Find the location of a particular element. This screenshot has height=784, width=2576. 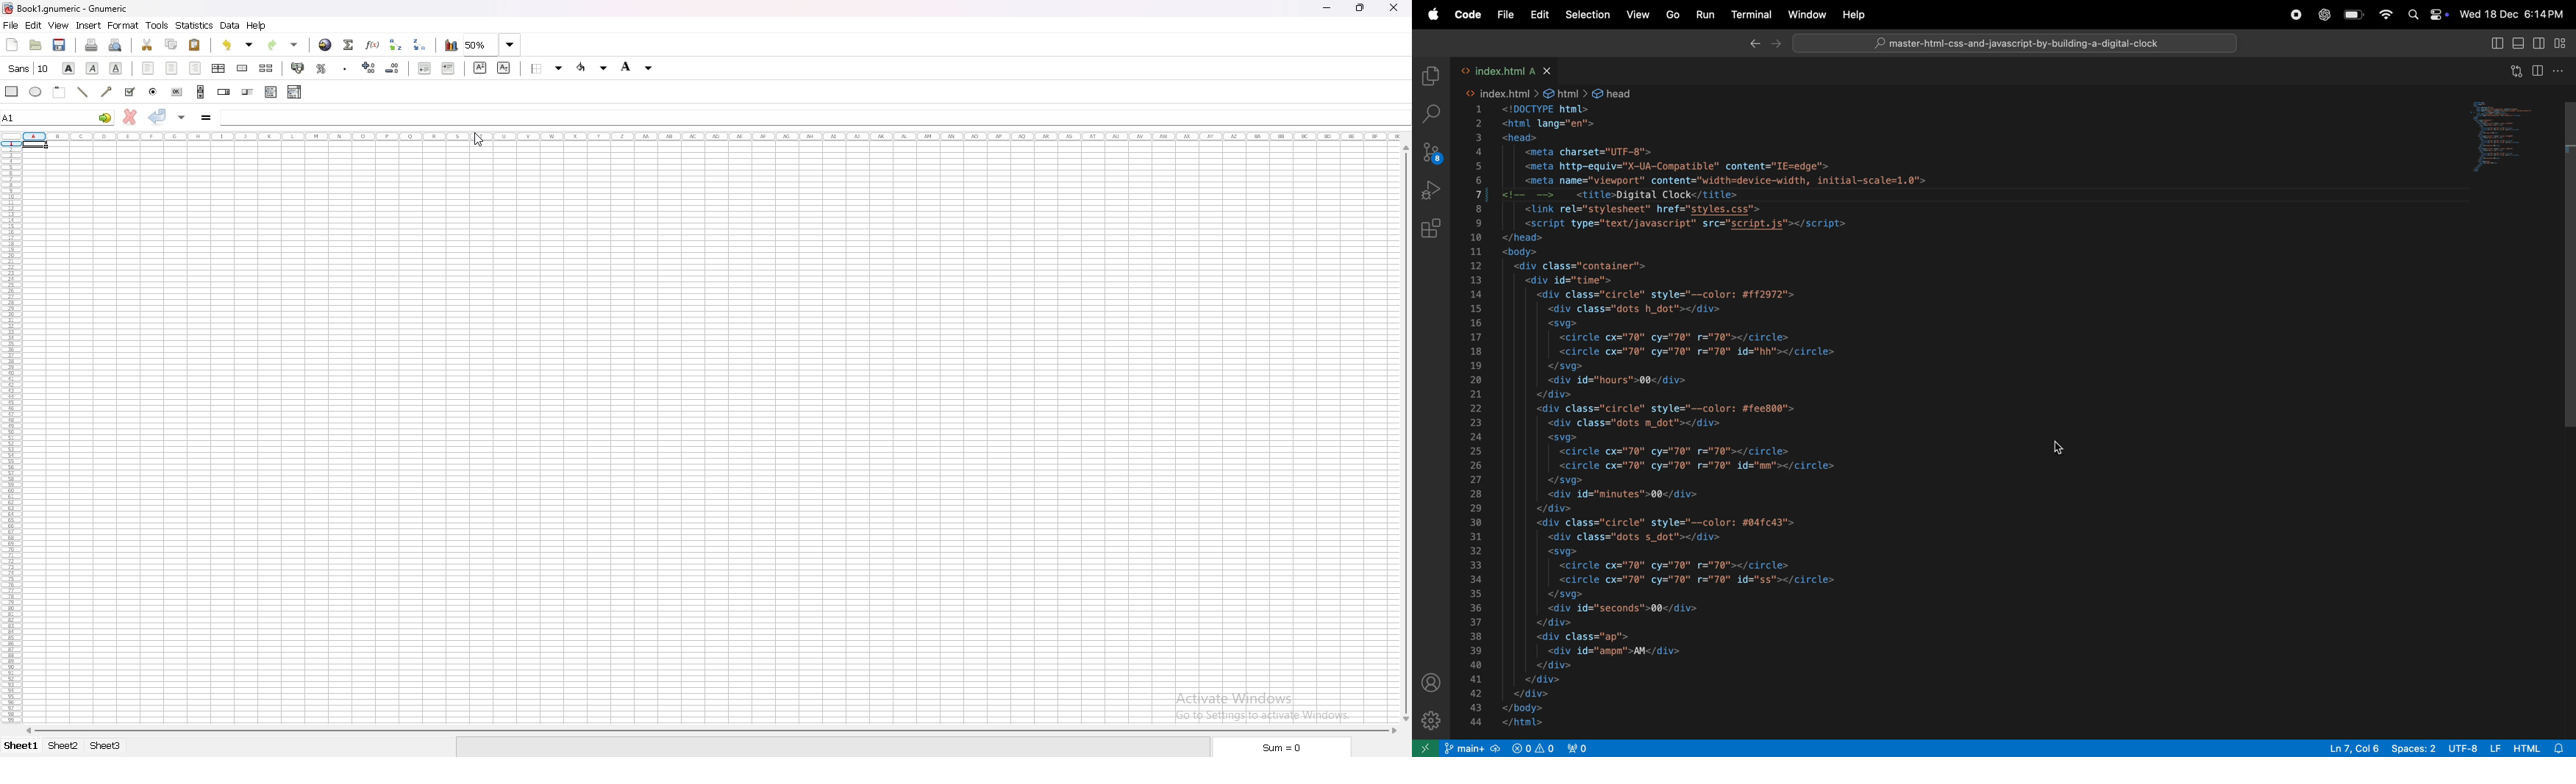

run debug is located at coordinates (1432, 192).